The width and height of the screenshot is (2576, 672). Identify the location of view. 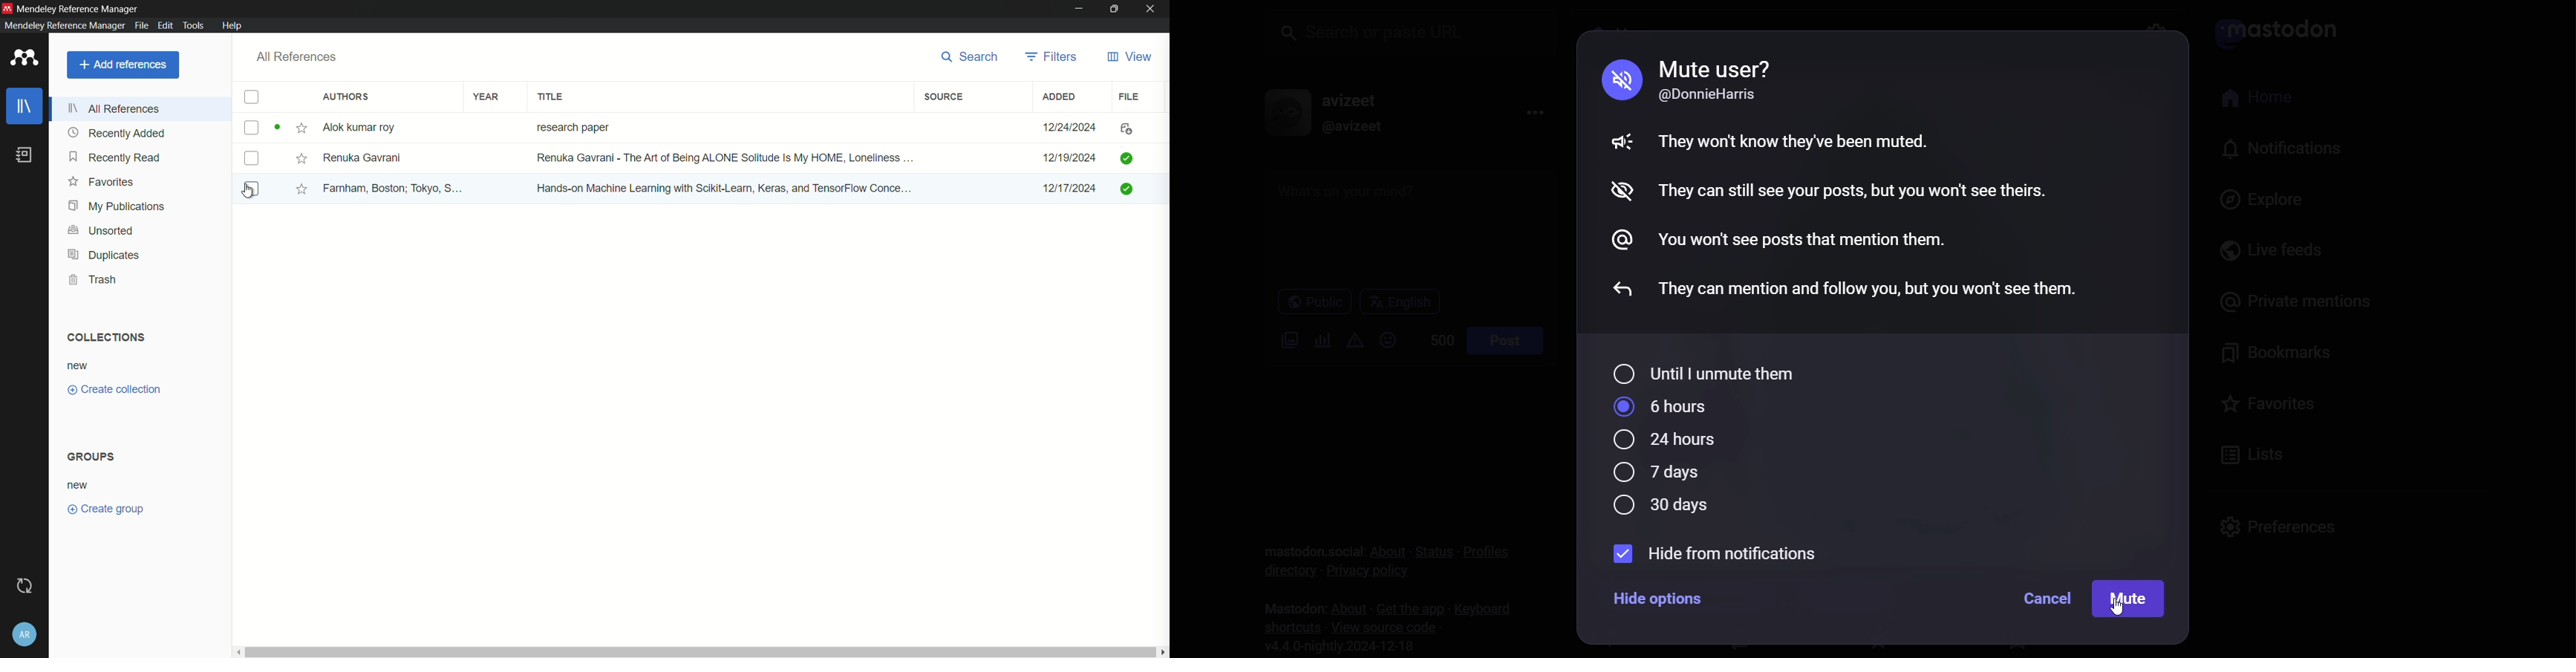
(1129, 57).